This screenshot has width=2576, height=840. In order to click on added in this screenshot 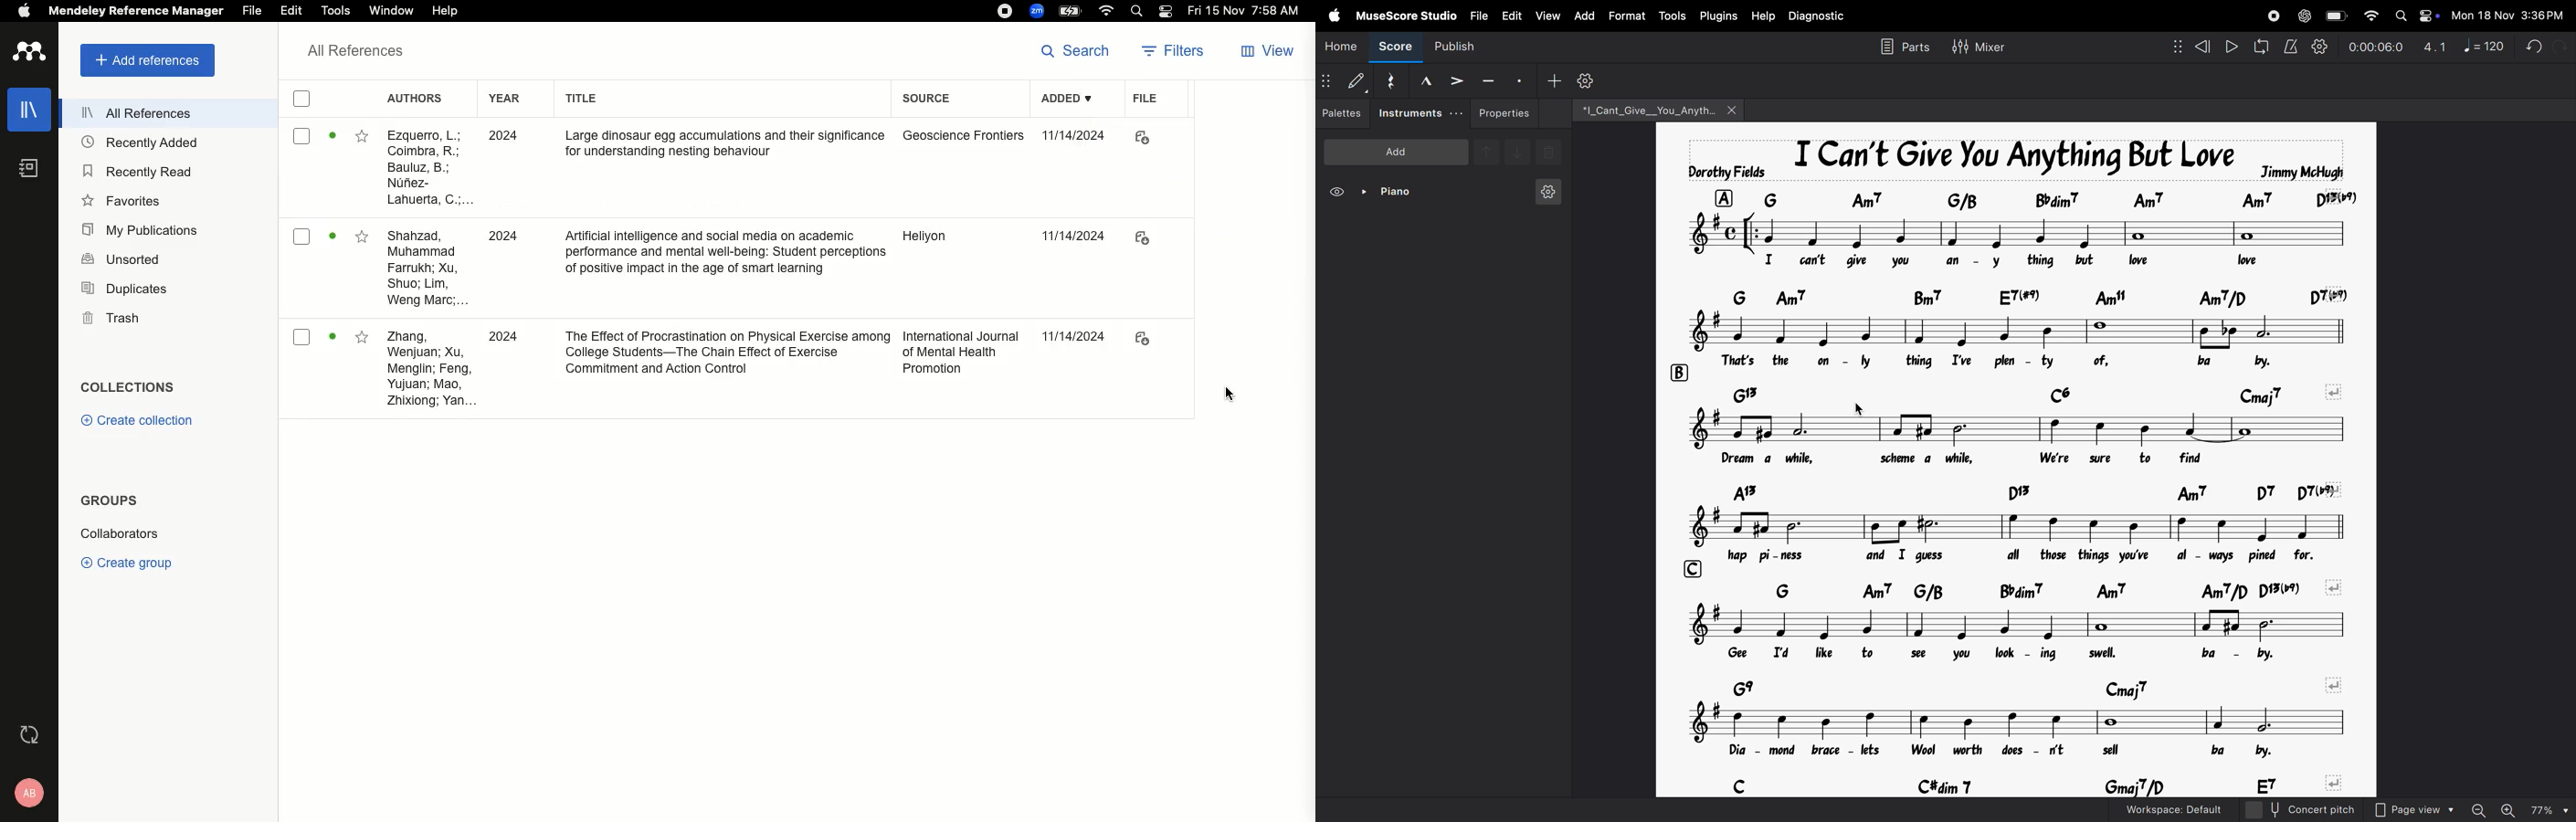, I will do `click(1069, 99)`.